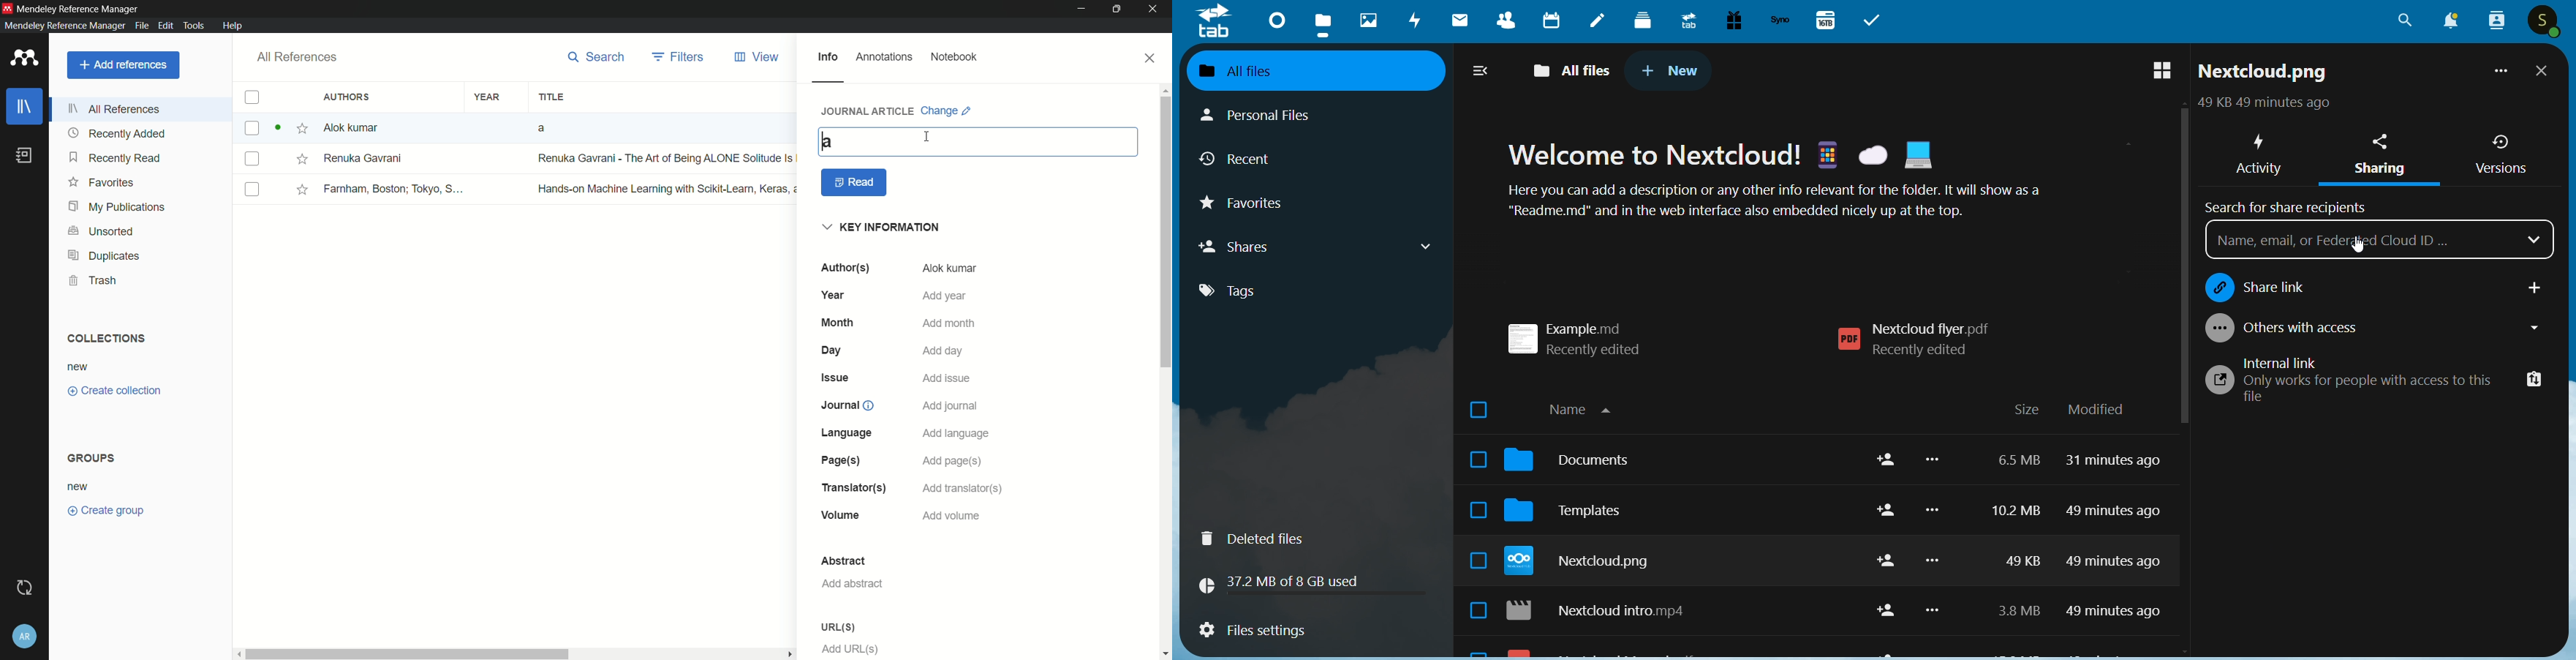 This screenshot has height=672, width=2576. What do you see at coordinates (951, 462) in the screenshot?
I see `add page` at bounding box center [951, 462].